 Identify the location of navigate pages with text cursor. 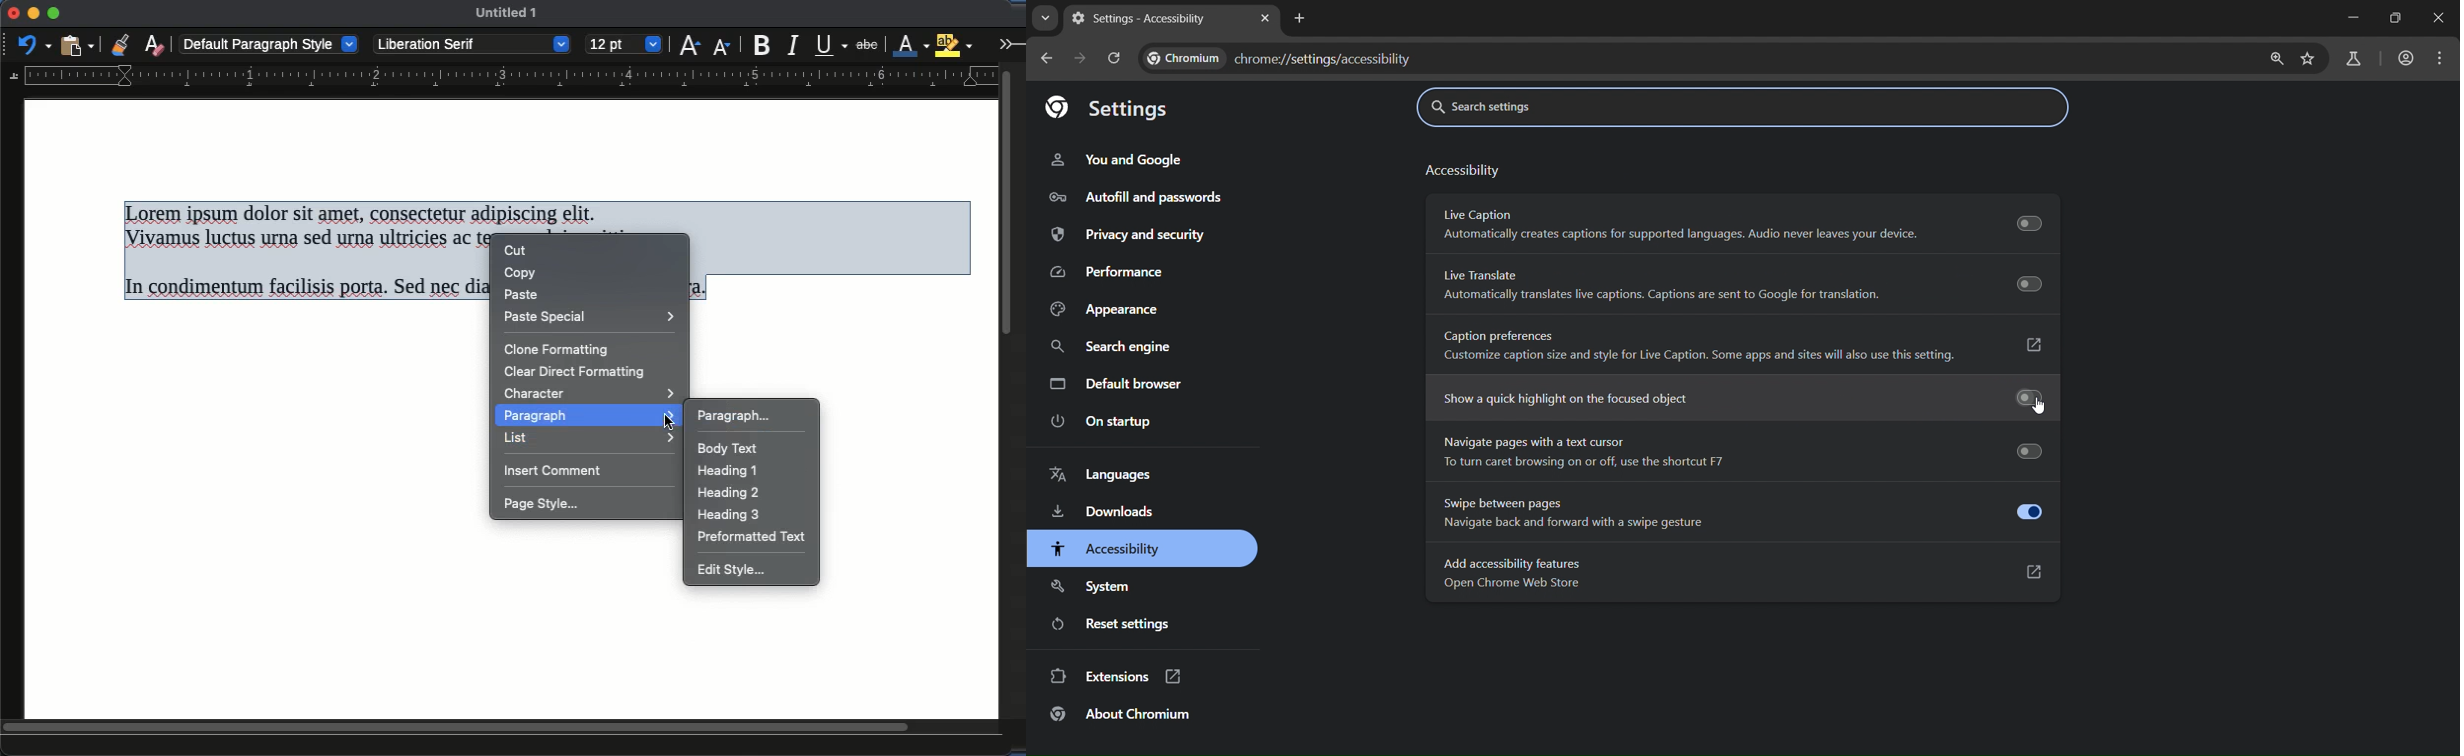
(1626, 452).